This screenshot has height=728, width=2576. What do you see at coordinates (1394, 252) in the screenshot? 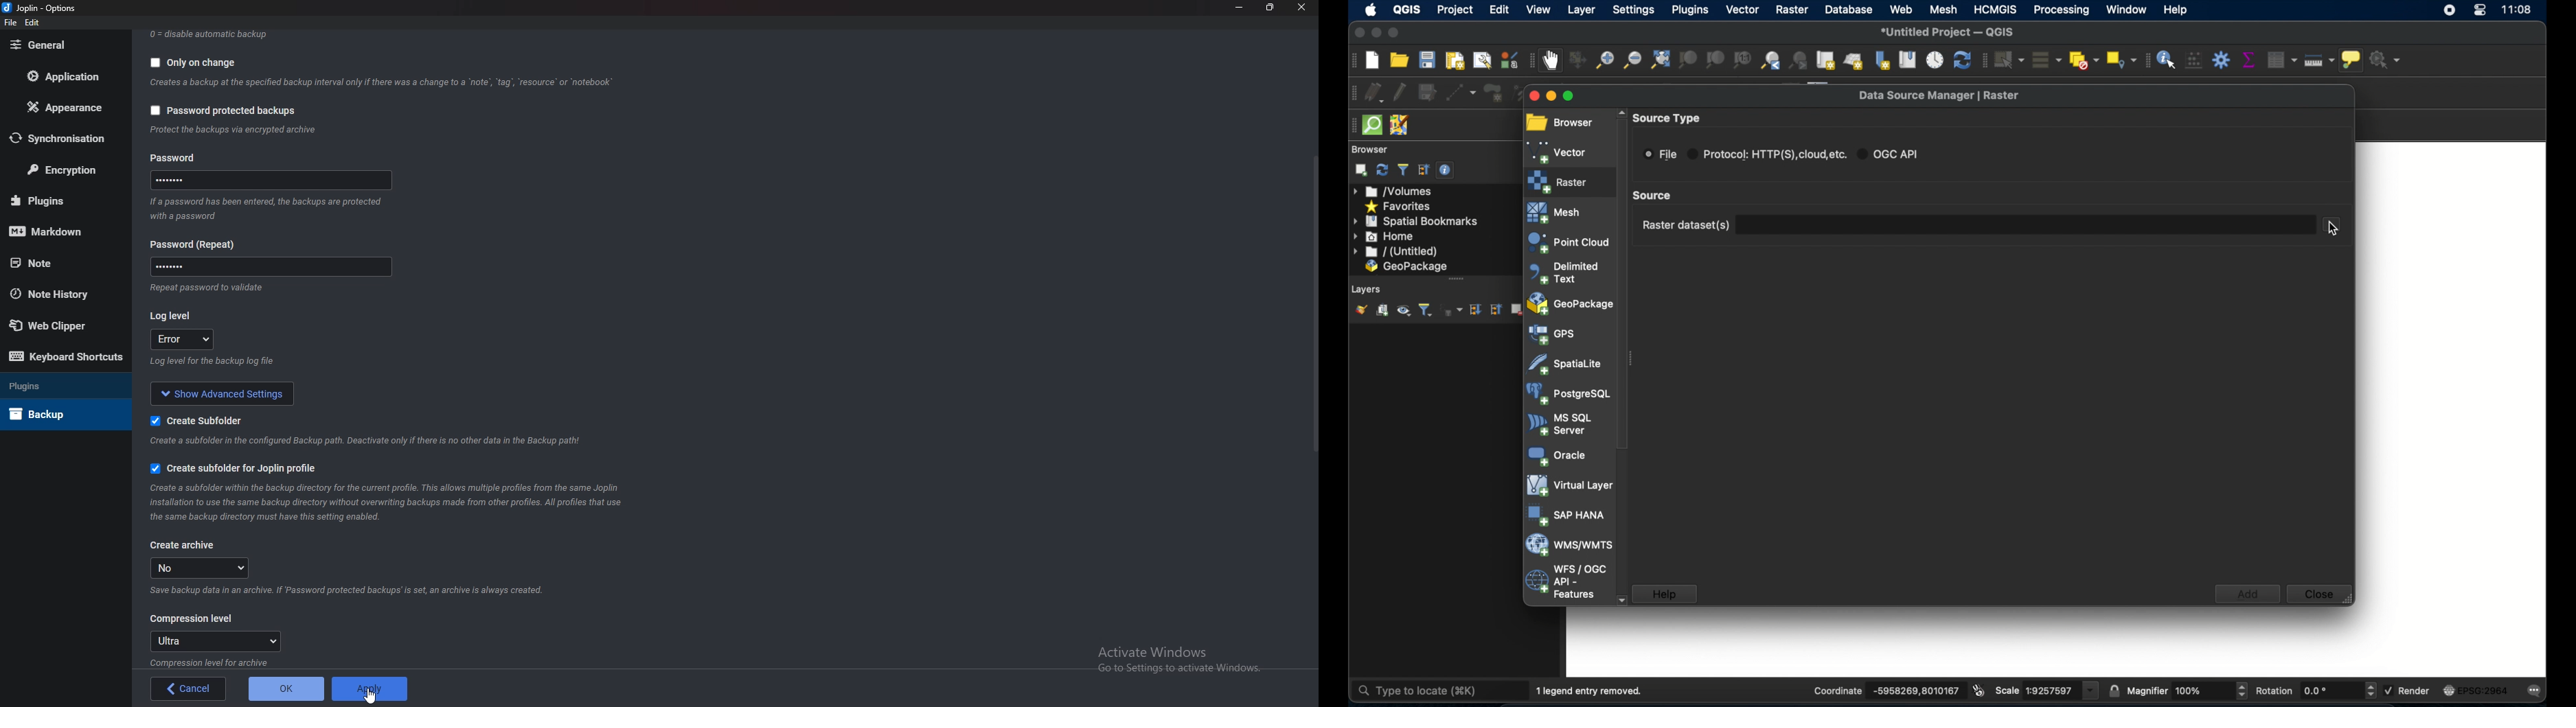
I see `untitled` at bounding box center [1394, 252].